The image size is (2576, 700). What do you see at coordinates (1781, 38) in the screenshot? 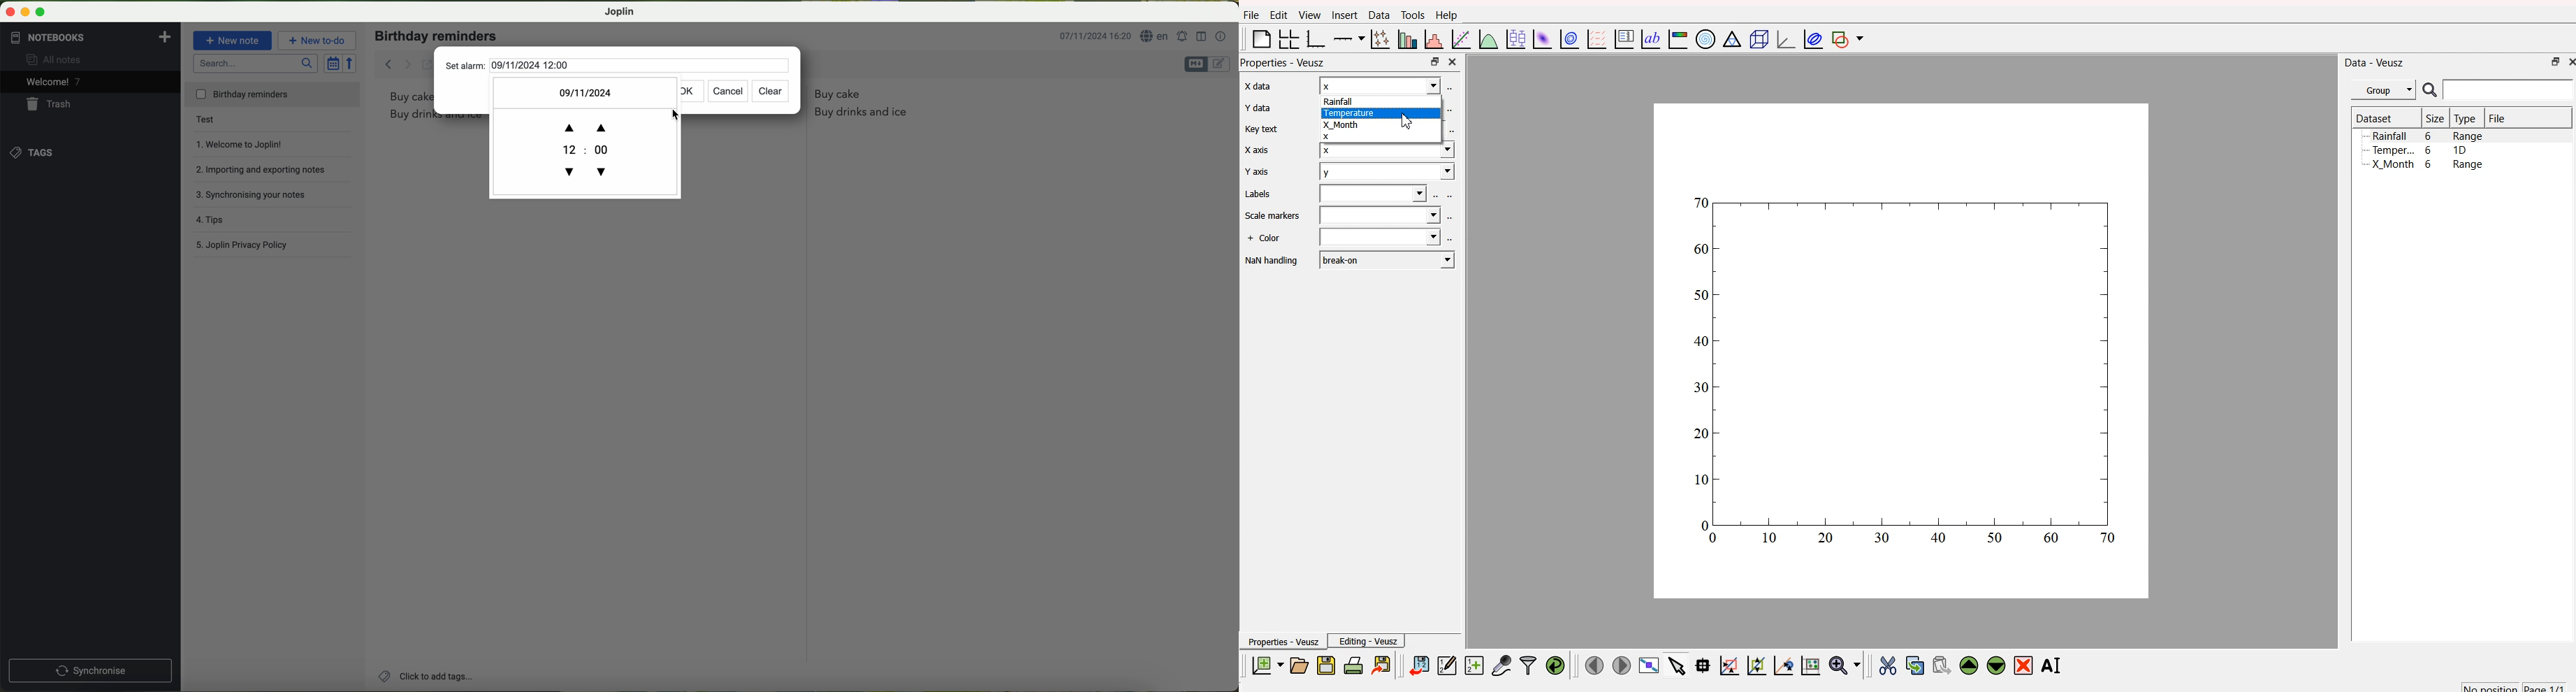
I see `3D graph` at bounding box center [1781, 38].